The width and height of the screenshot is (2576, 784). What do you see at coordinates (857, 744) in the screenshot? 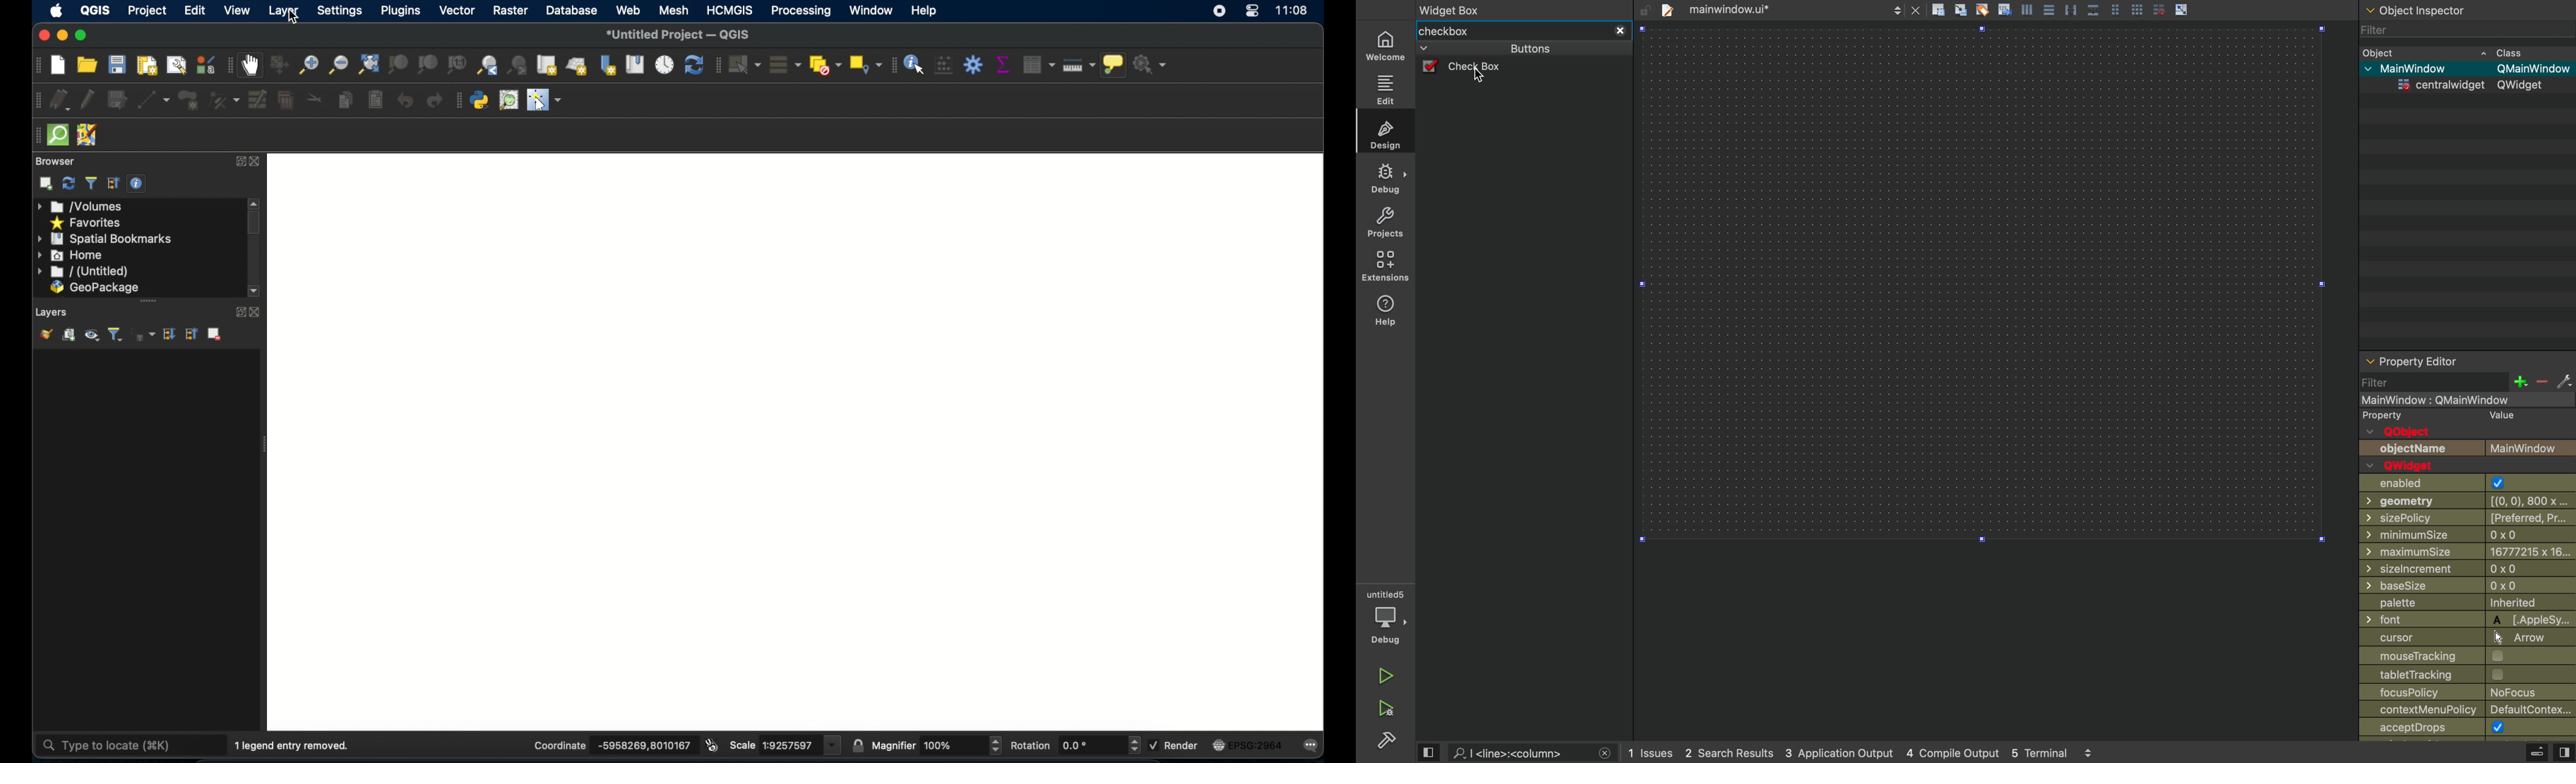
I see `lock scale` at bounding box center [857, 744].